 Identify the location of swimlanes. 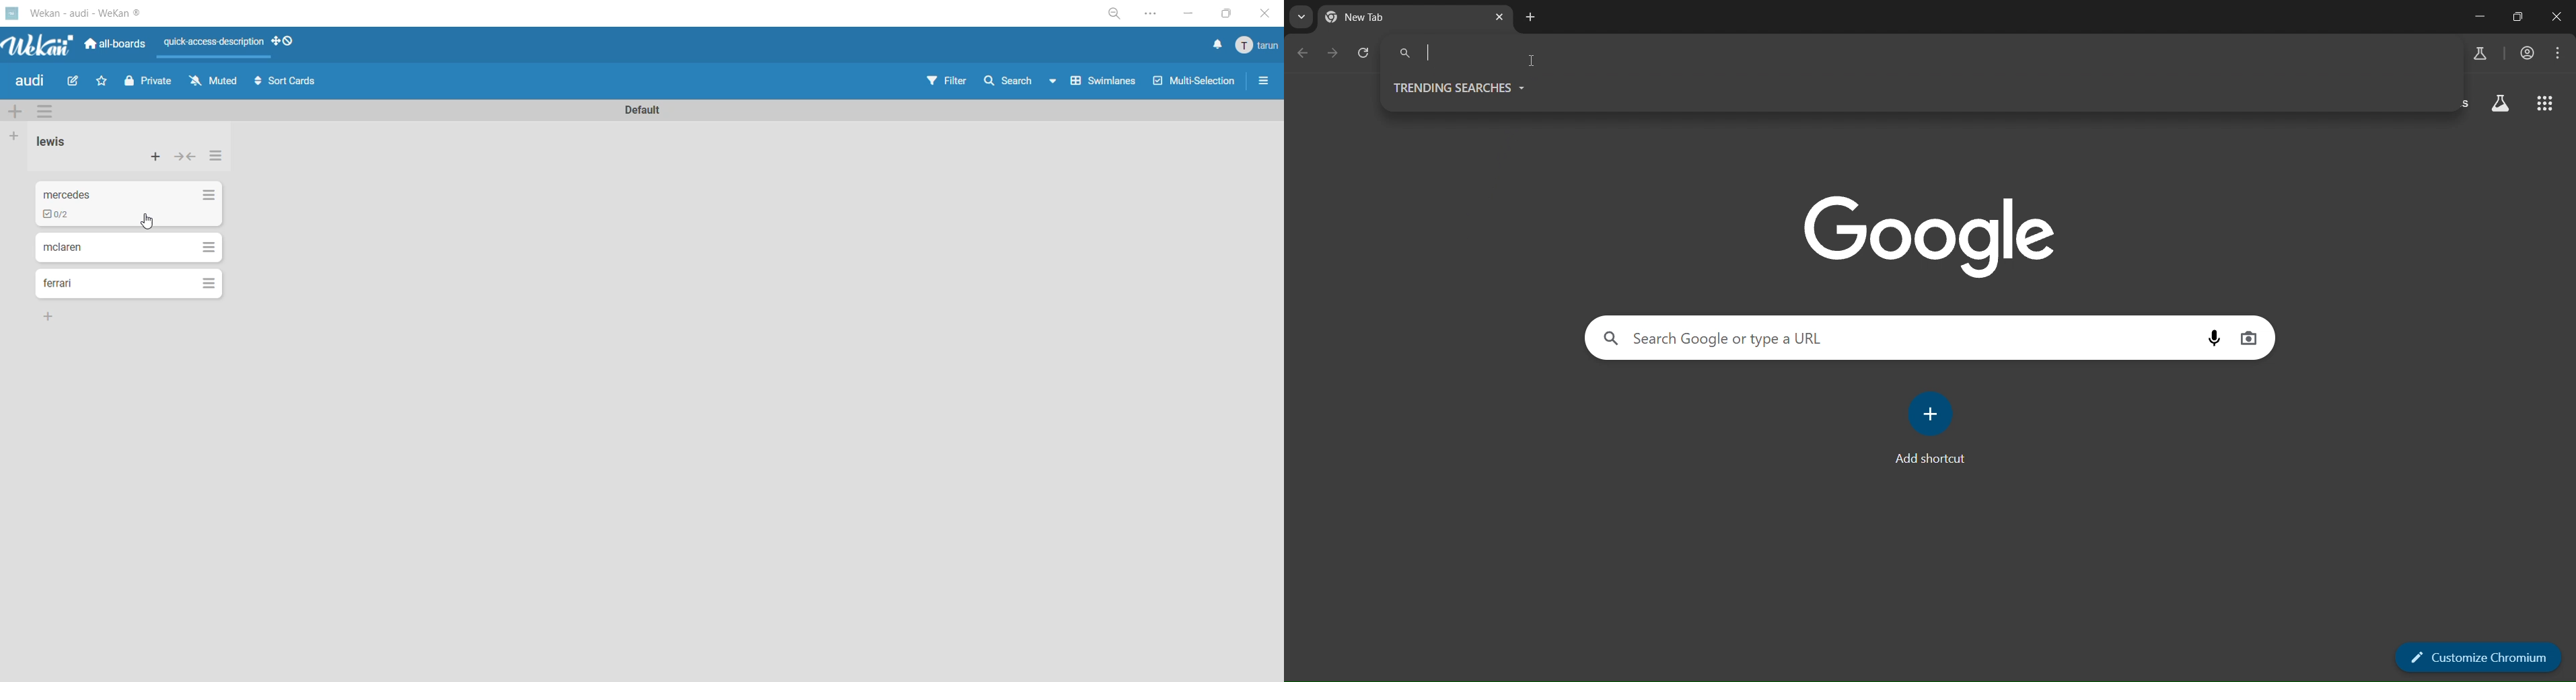
(1104, 80).